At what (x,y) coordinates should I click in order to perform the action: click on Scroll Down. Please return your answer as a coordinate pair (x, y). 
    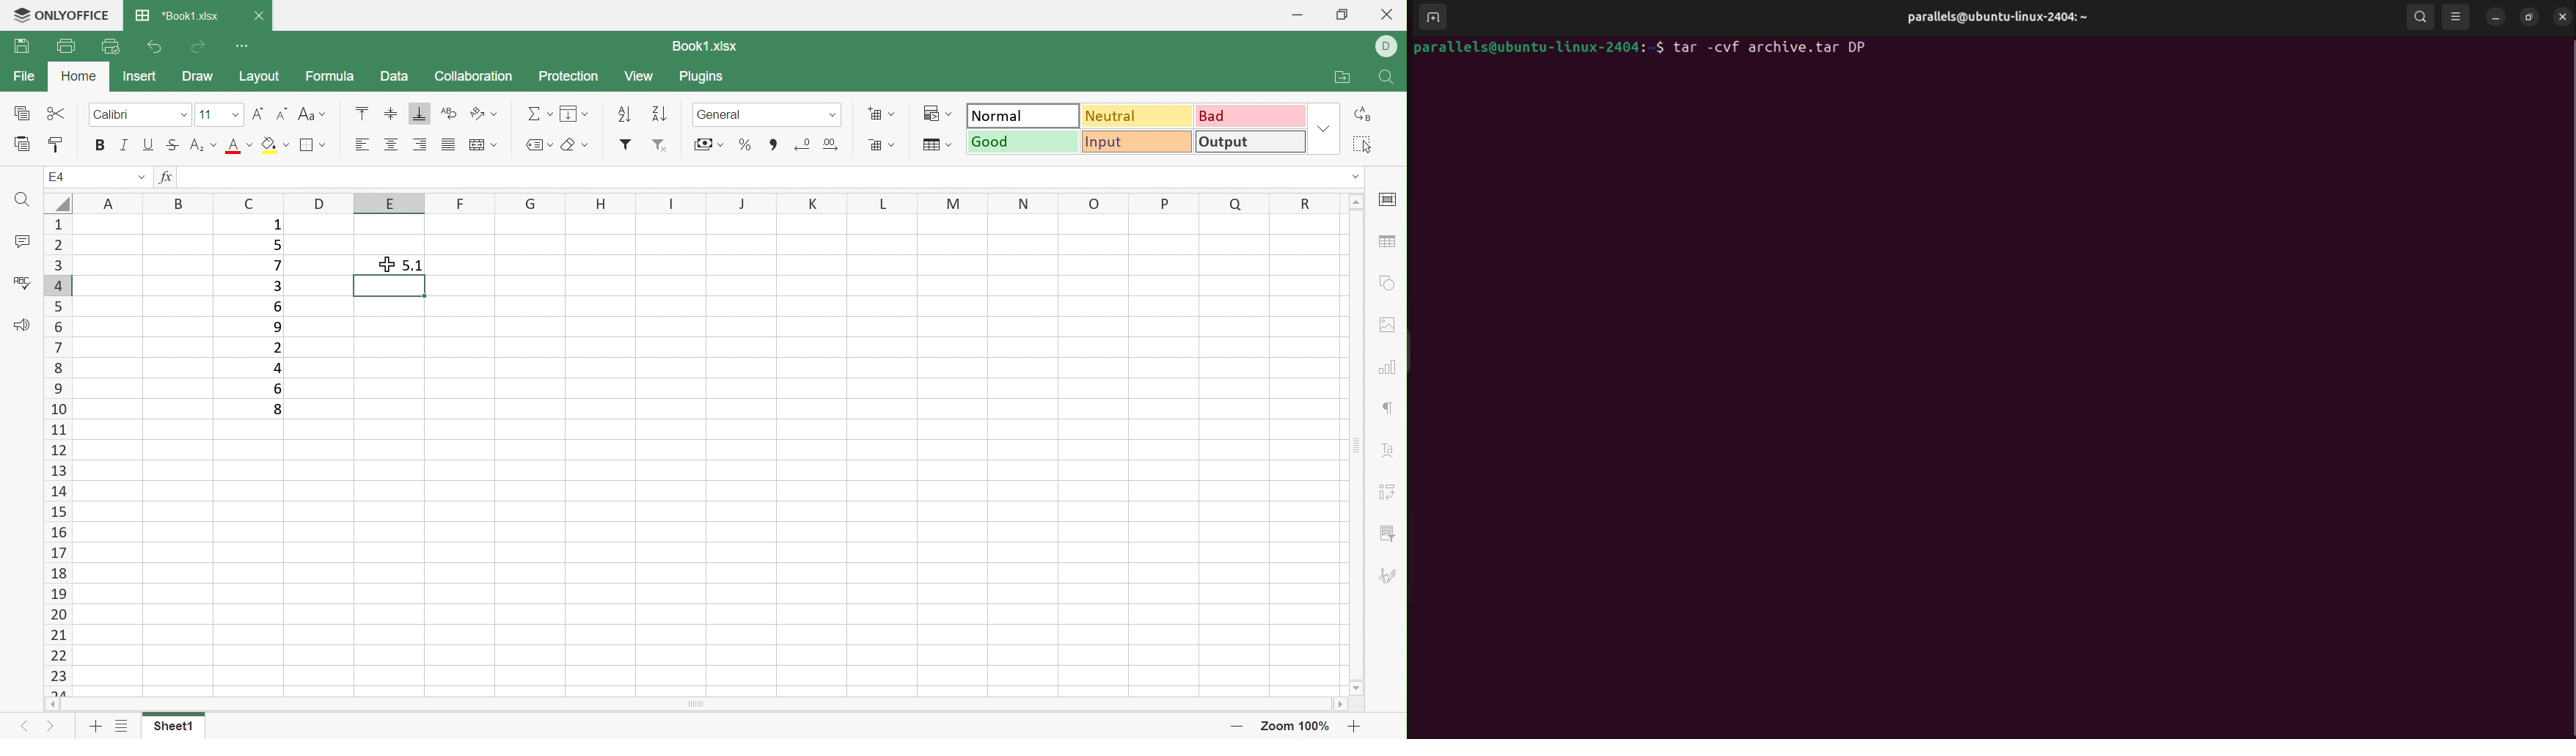
    Looking at the image, I should click on (1351, 687).